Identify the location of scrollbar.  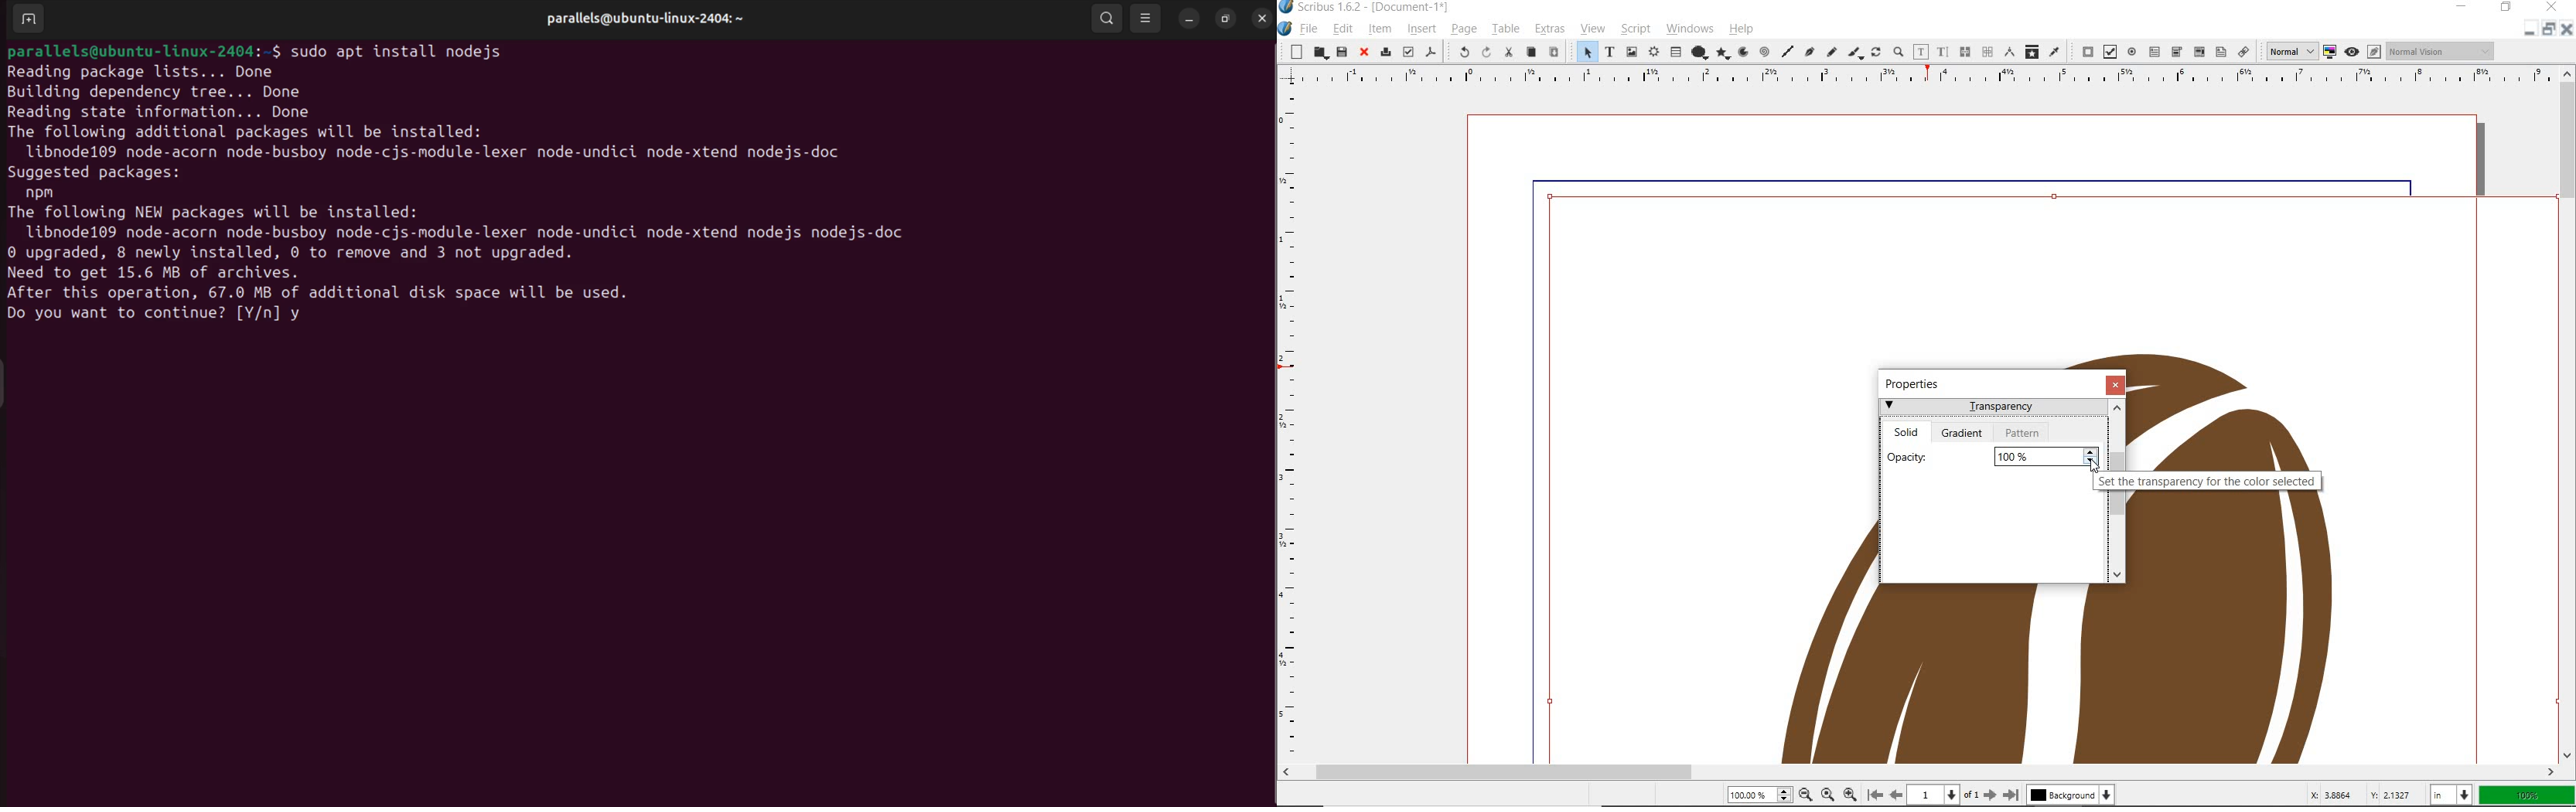
(1919, 774).